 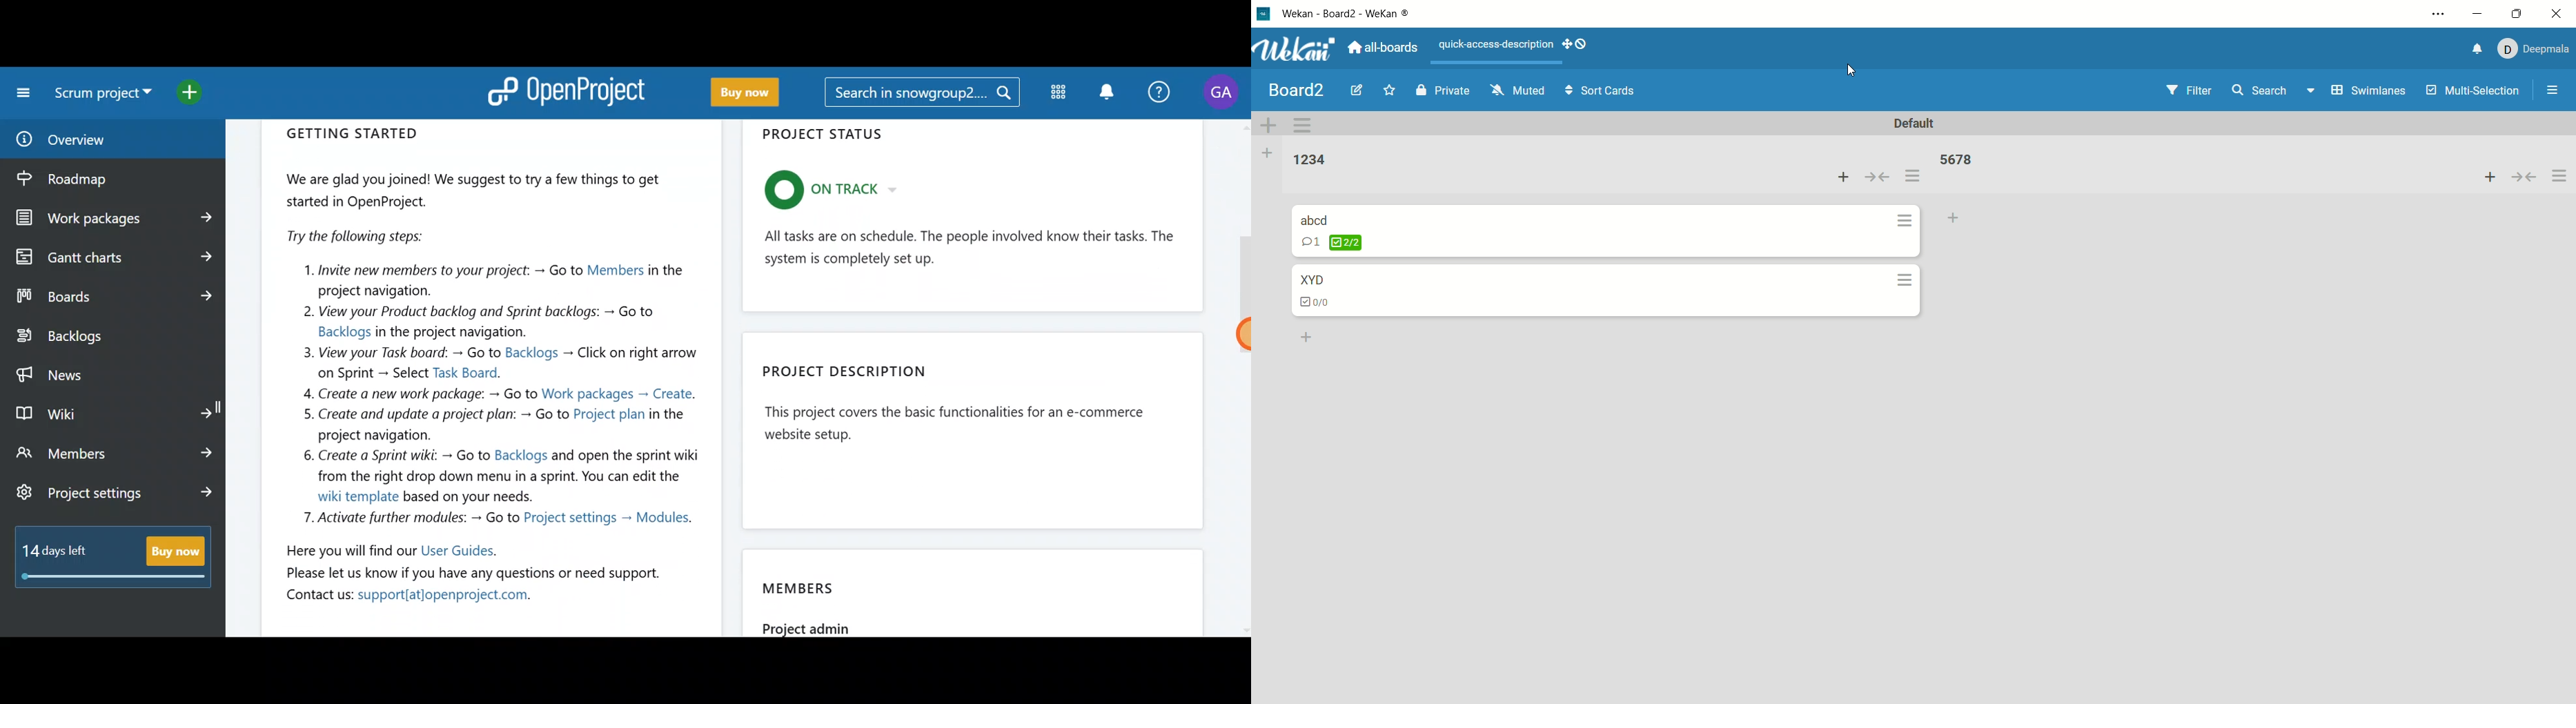 I want to click on Project status, so click(x=974, y=220).